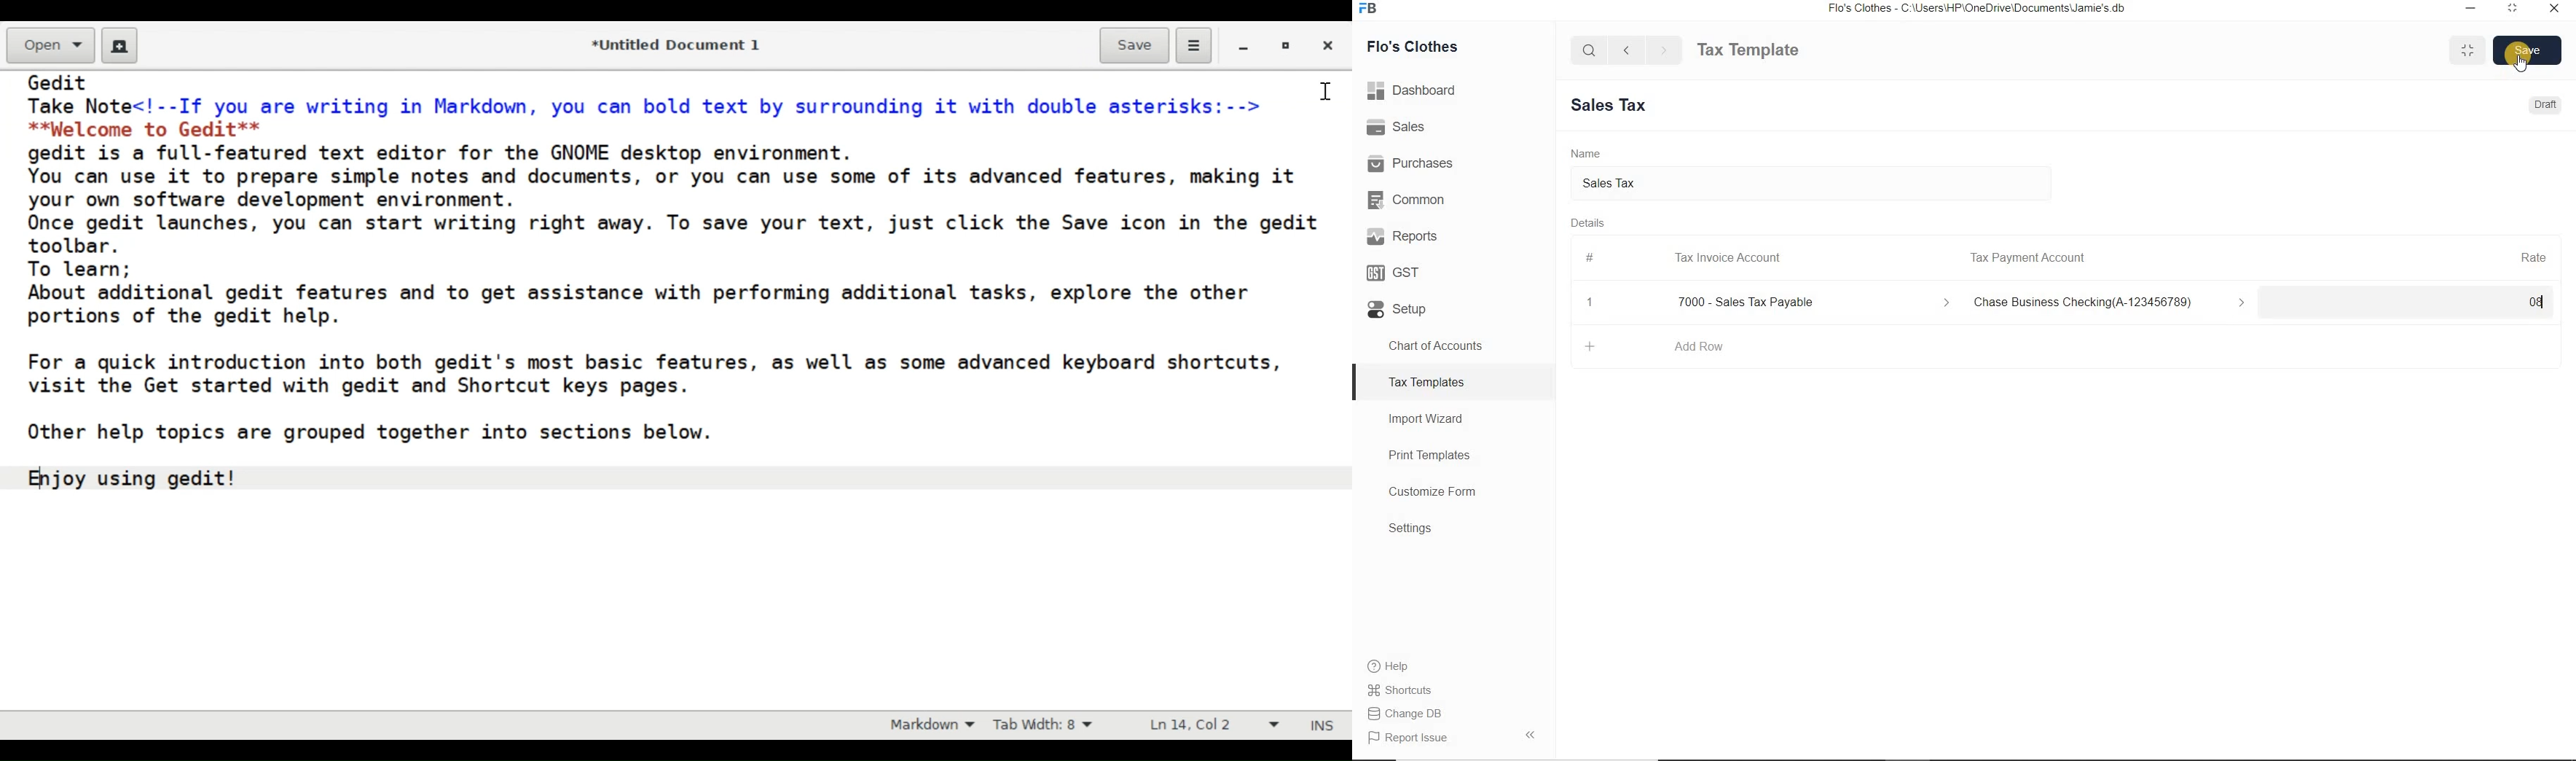  I want to click on Tax Payment Account, so click(2026, 258).